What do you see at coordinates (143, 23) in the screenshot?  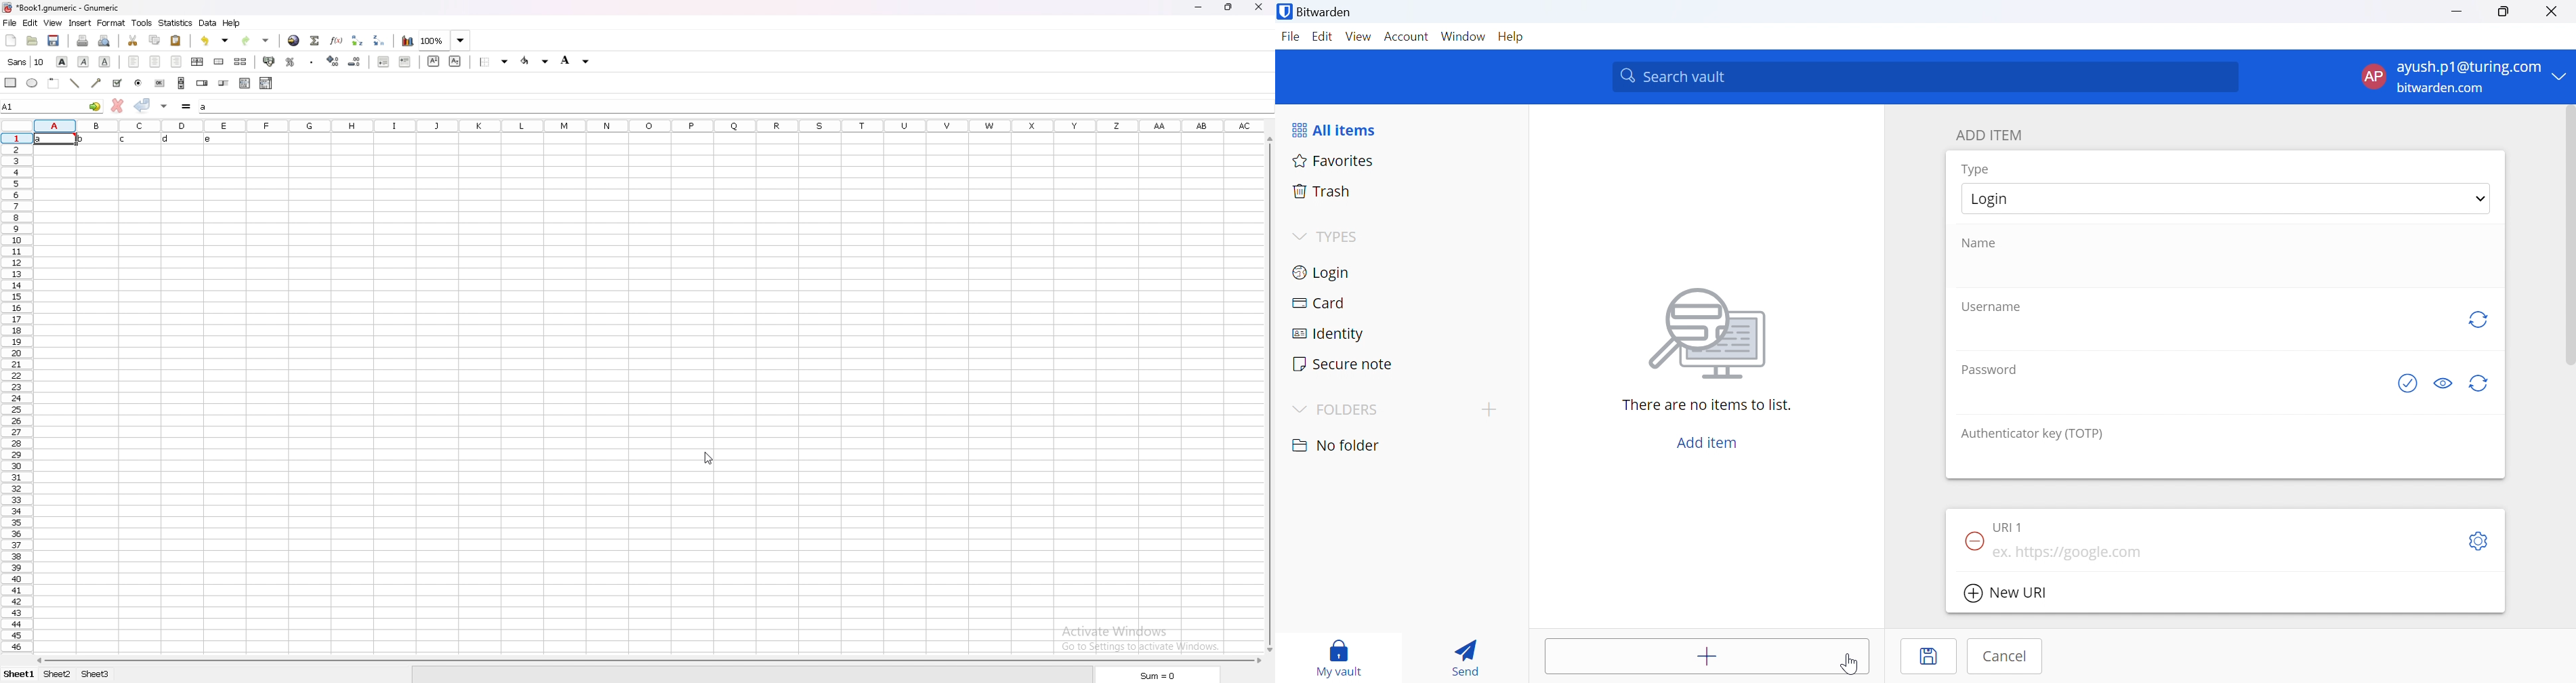 I see `tools` at bounding box center [143, 23].